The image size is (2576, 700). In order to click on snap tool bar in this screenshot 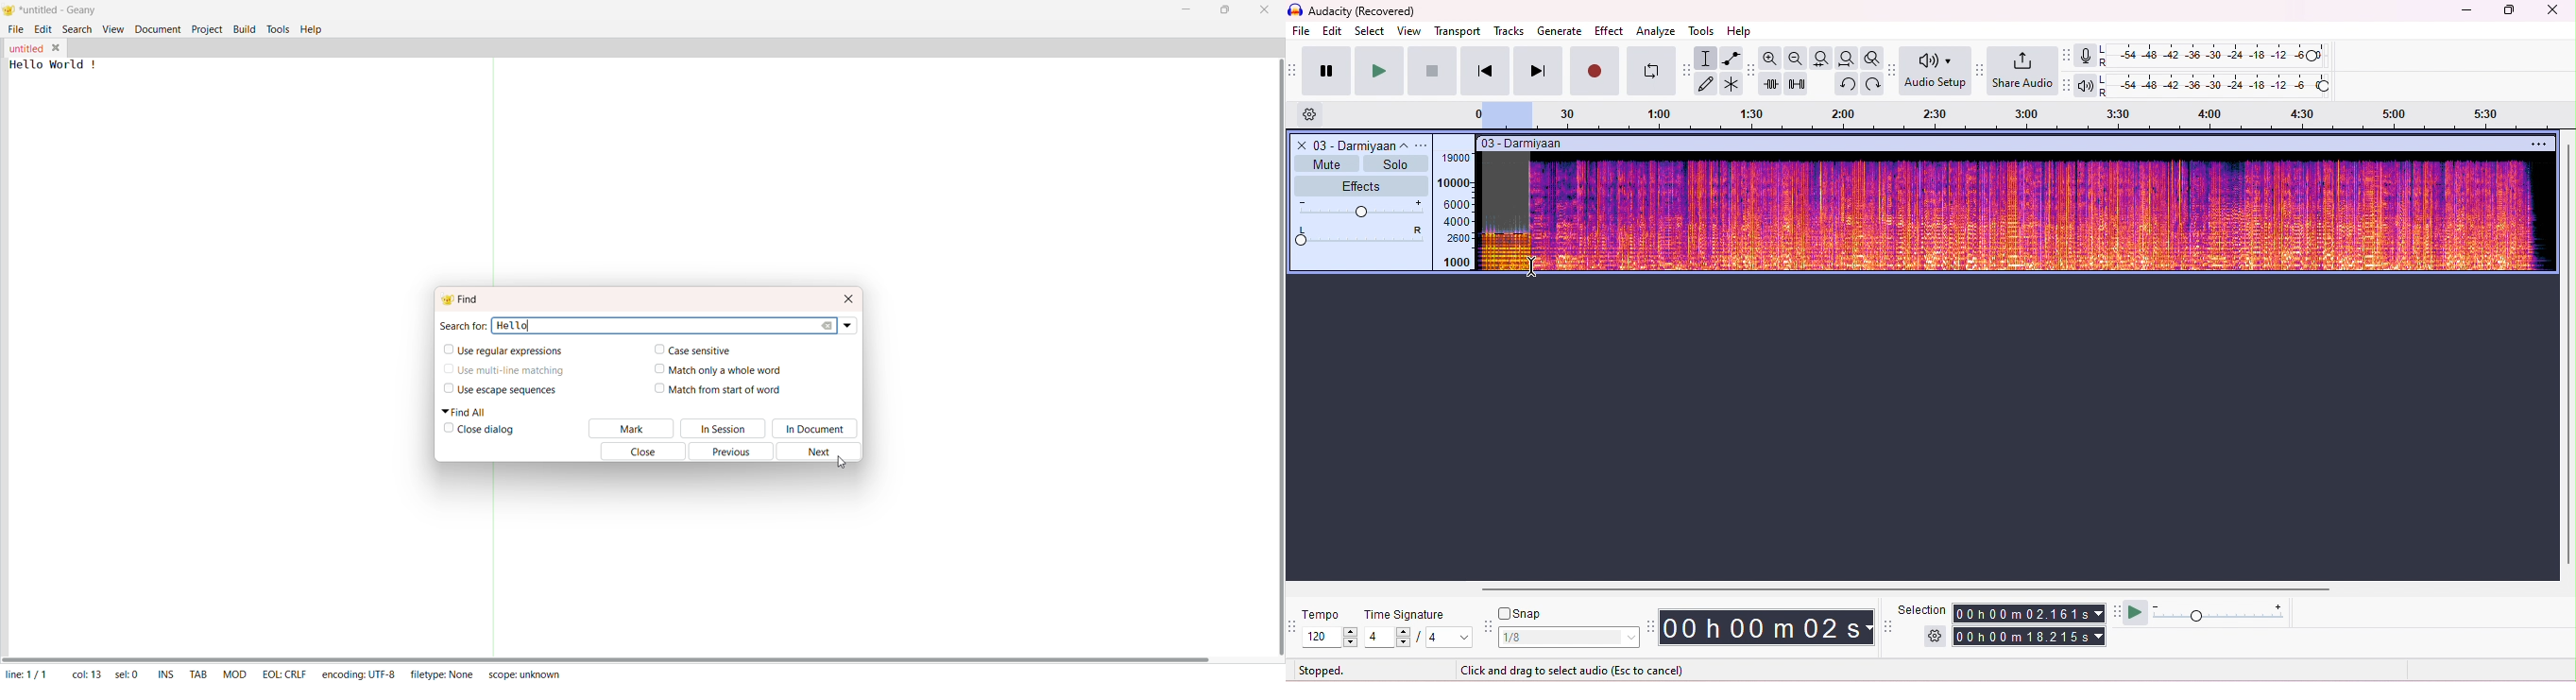, I will do `click(1489, 624)`.